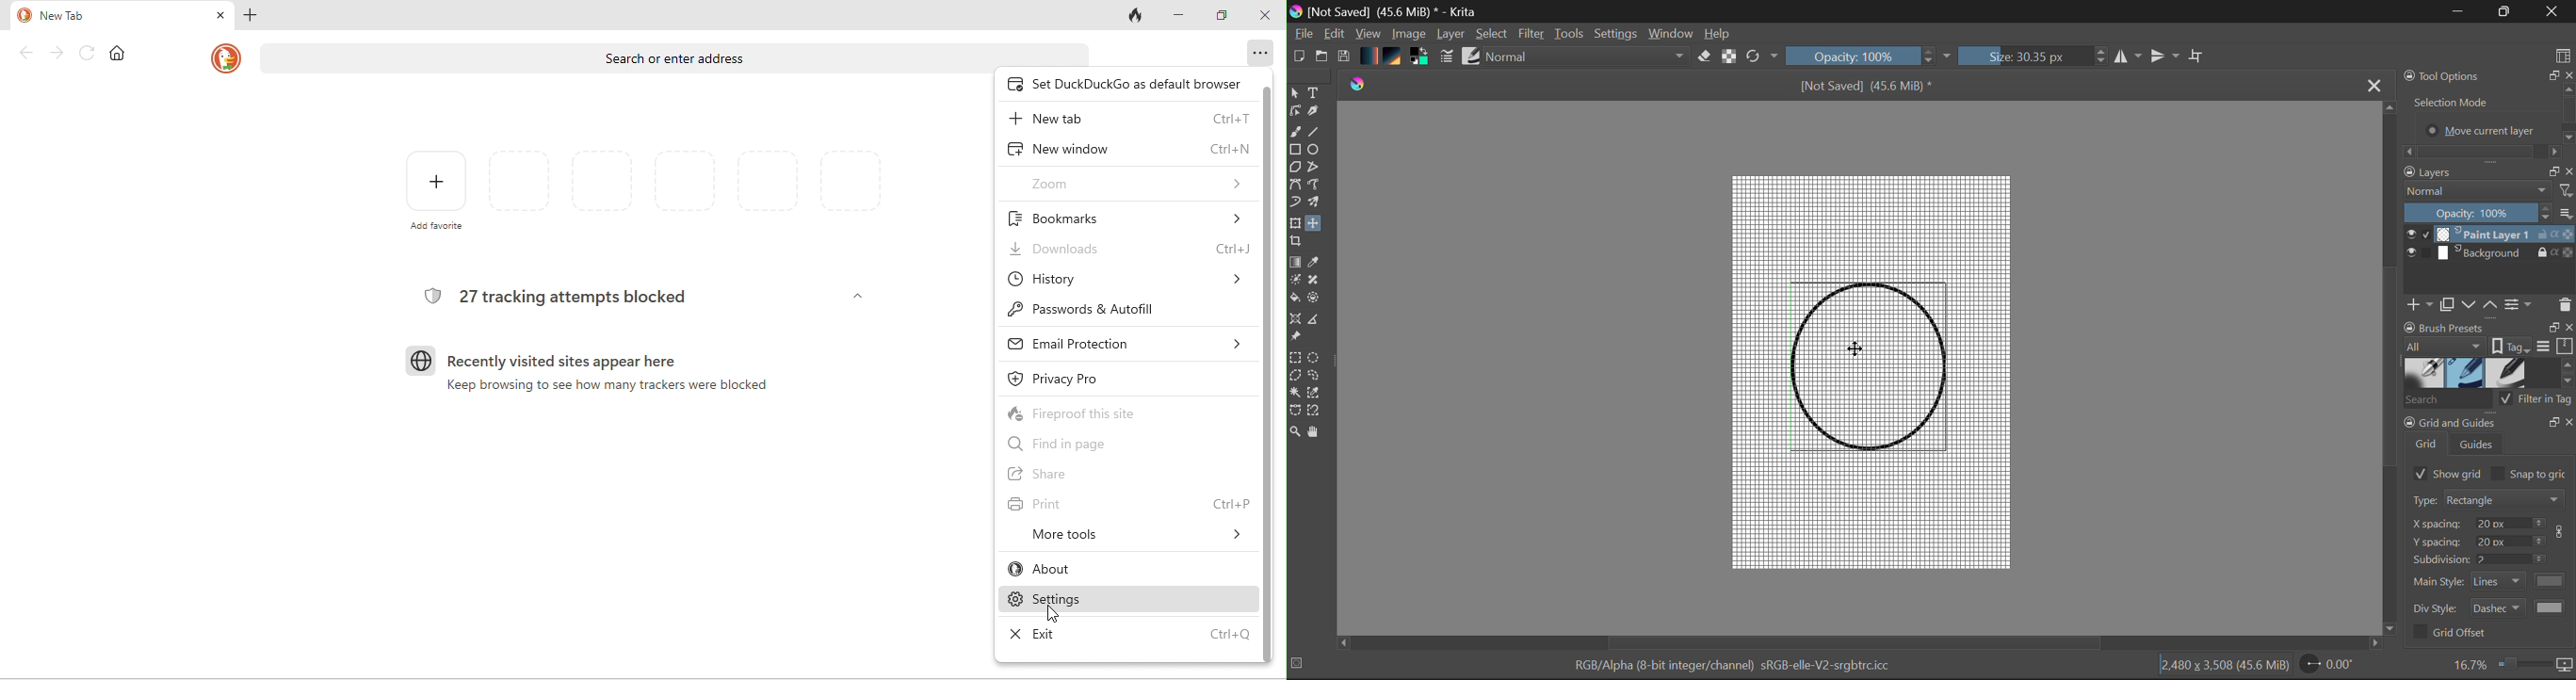 This screenshot has width=2576, height=700. Describe the element at coordinates (675, 57) in the screenshot. I see `search or enter address` at that location.